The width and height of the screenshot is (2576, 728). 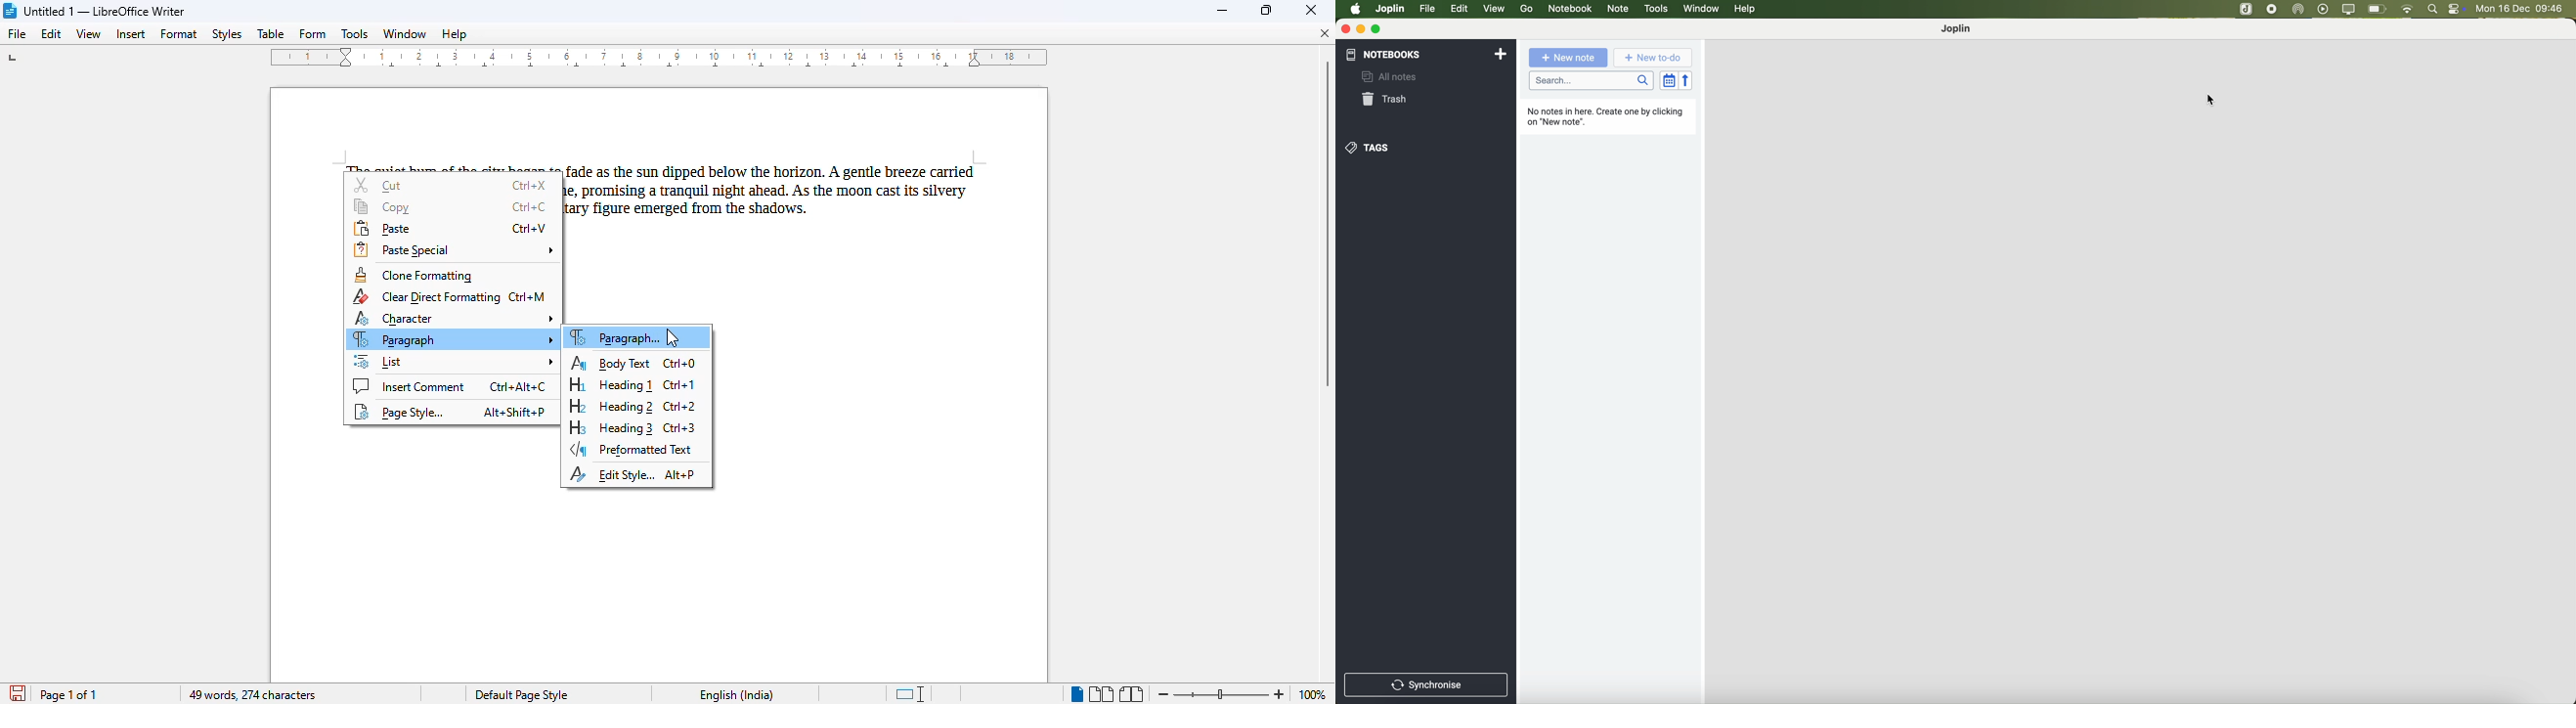 What do you see at coordinates (1361, 30) in the screenshot?
I see `minimize` at bounding box center [1361, 30].